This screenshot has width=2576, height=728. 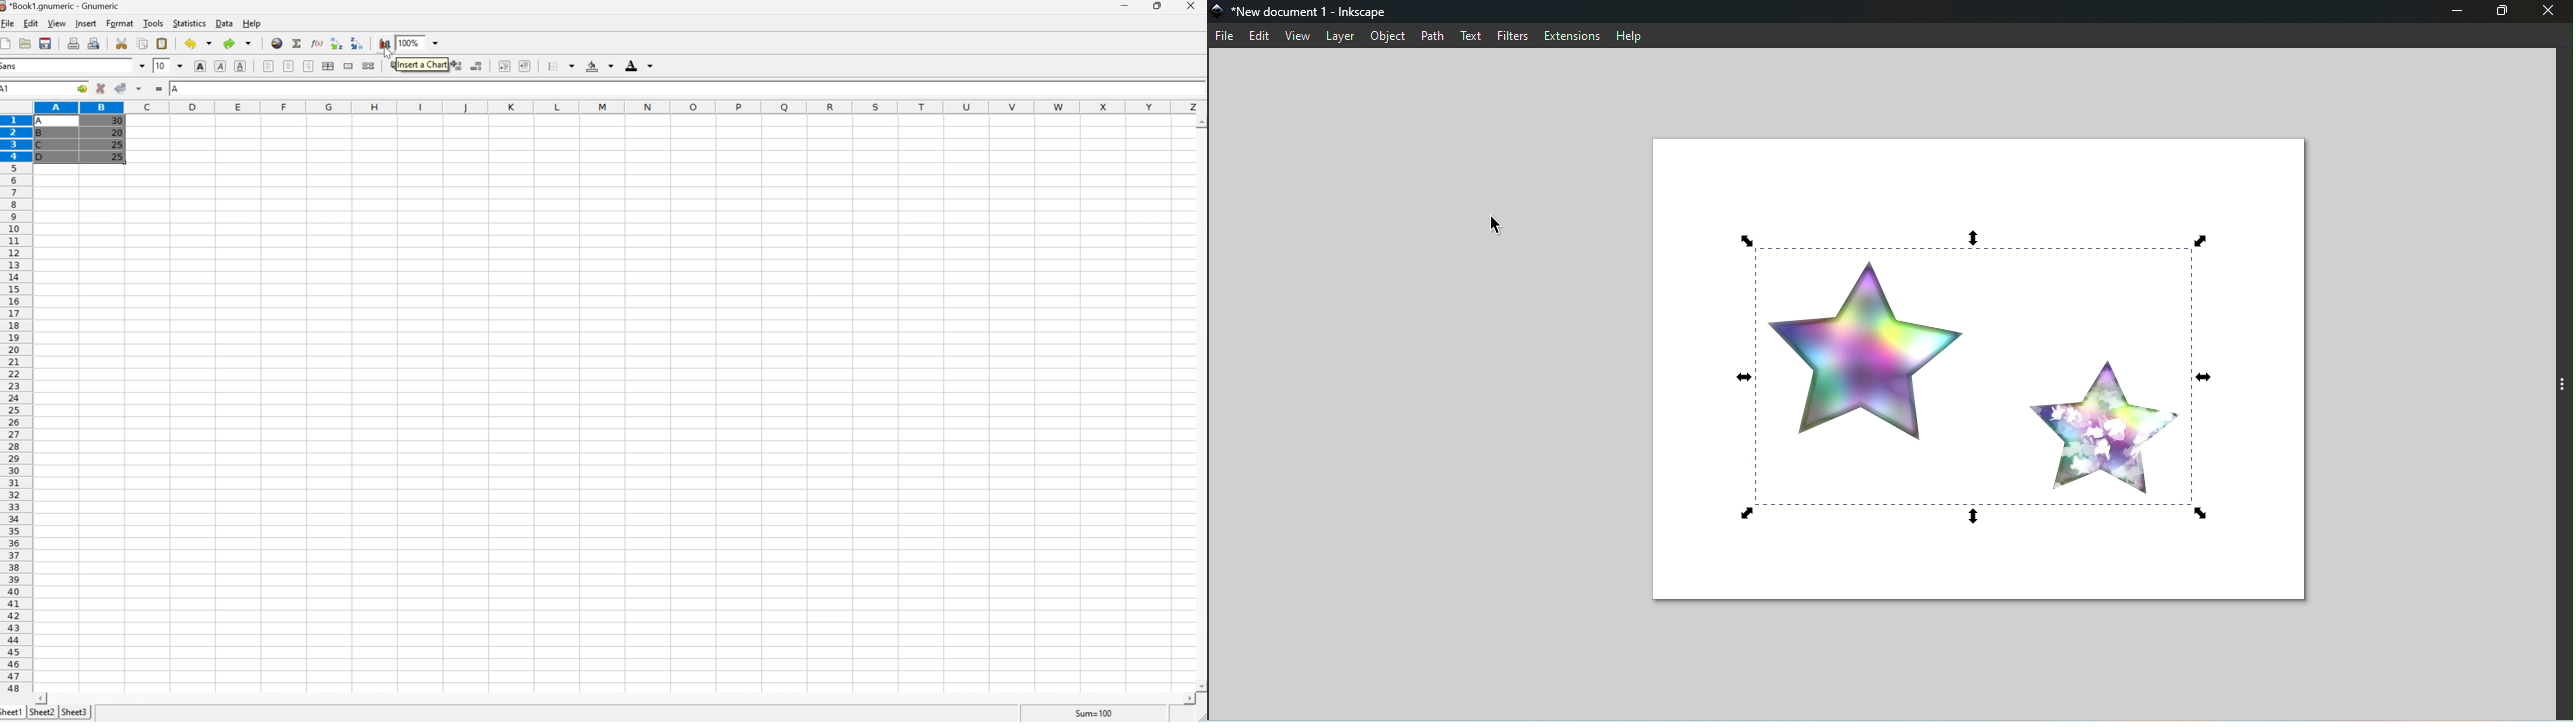 What do you see at coordinates (1200, 120) in the screenshot?
I see `Scroll Up` at bounding box center [1200, 120].